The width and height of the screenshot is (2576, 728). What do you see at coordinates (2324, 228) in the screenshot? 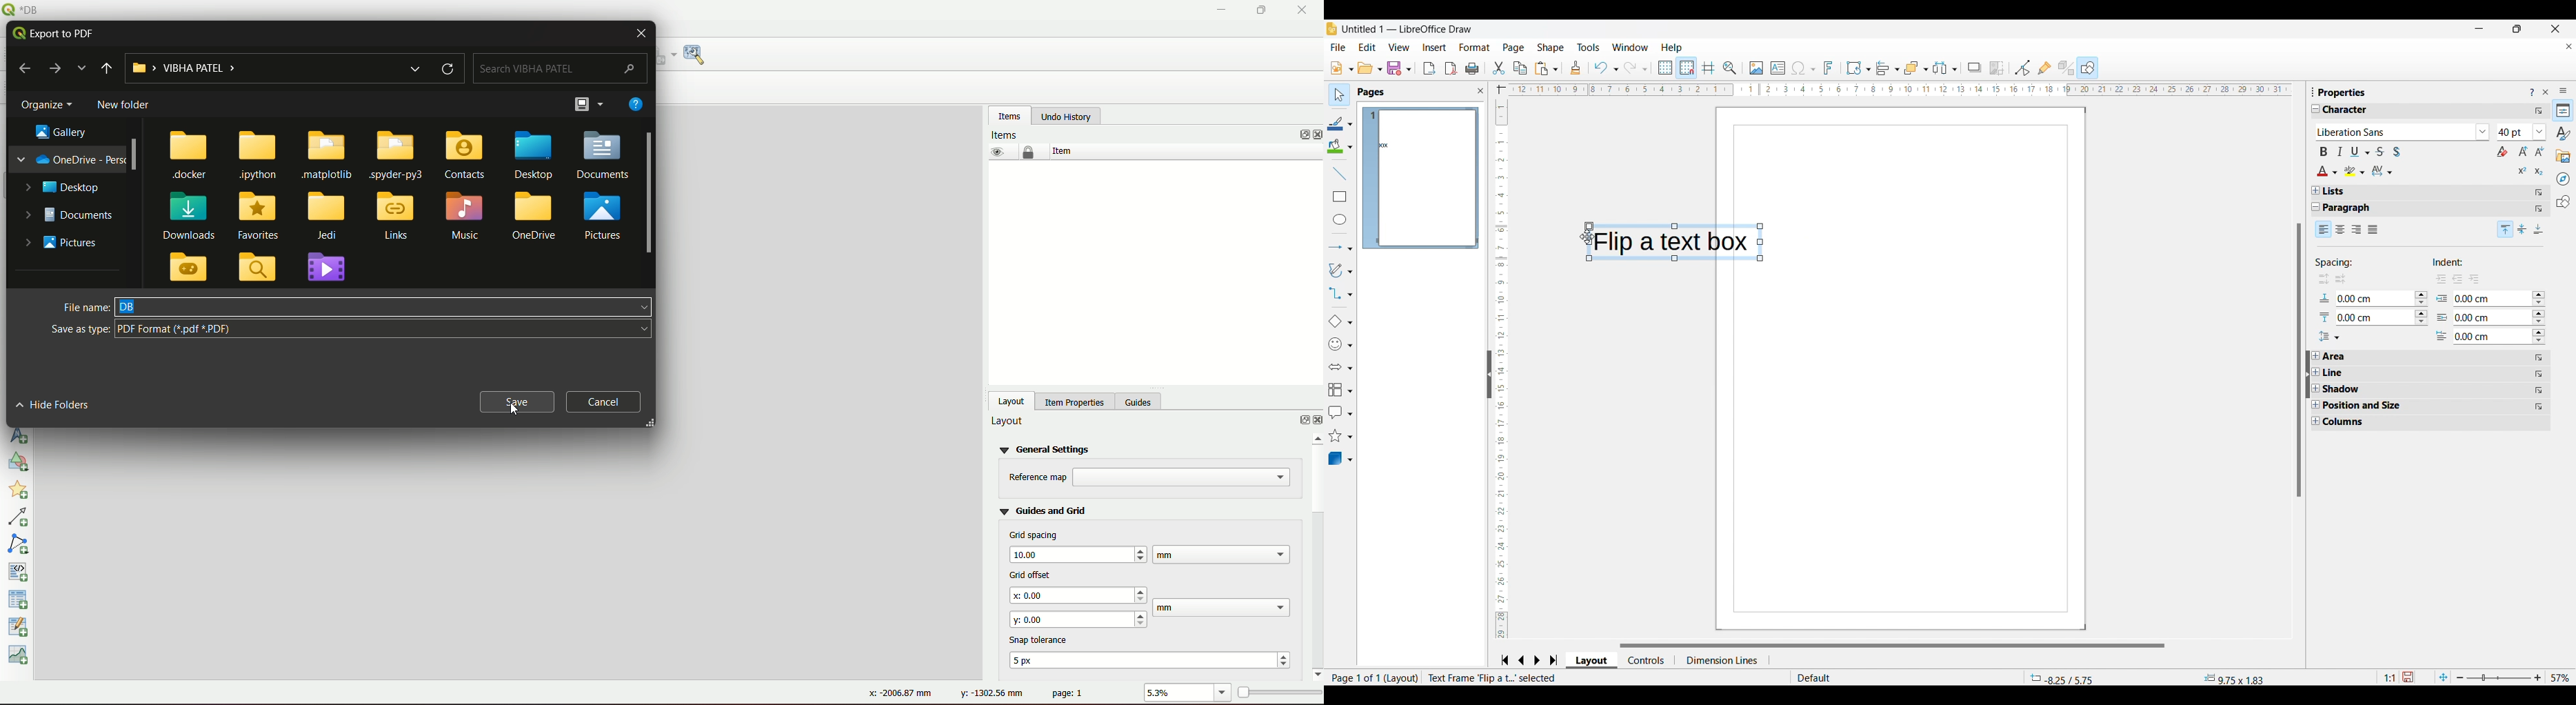
I see `Left alignment` at bounding box center [2324, 228].